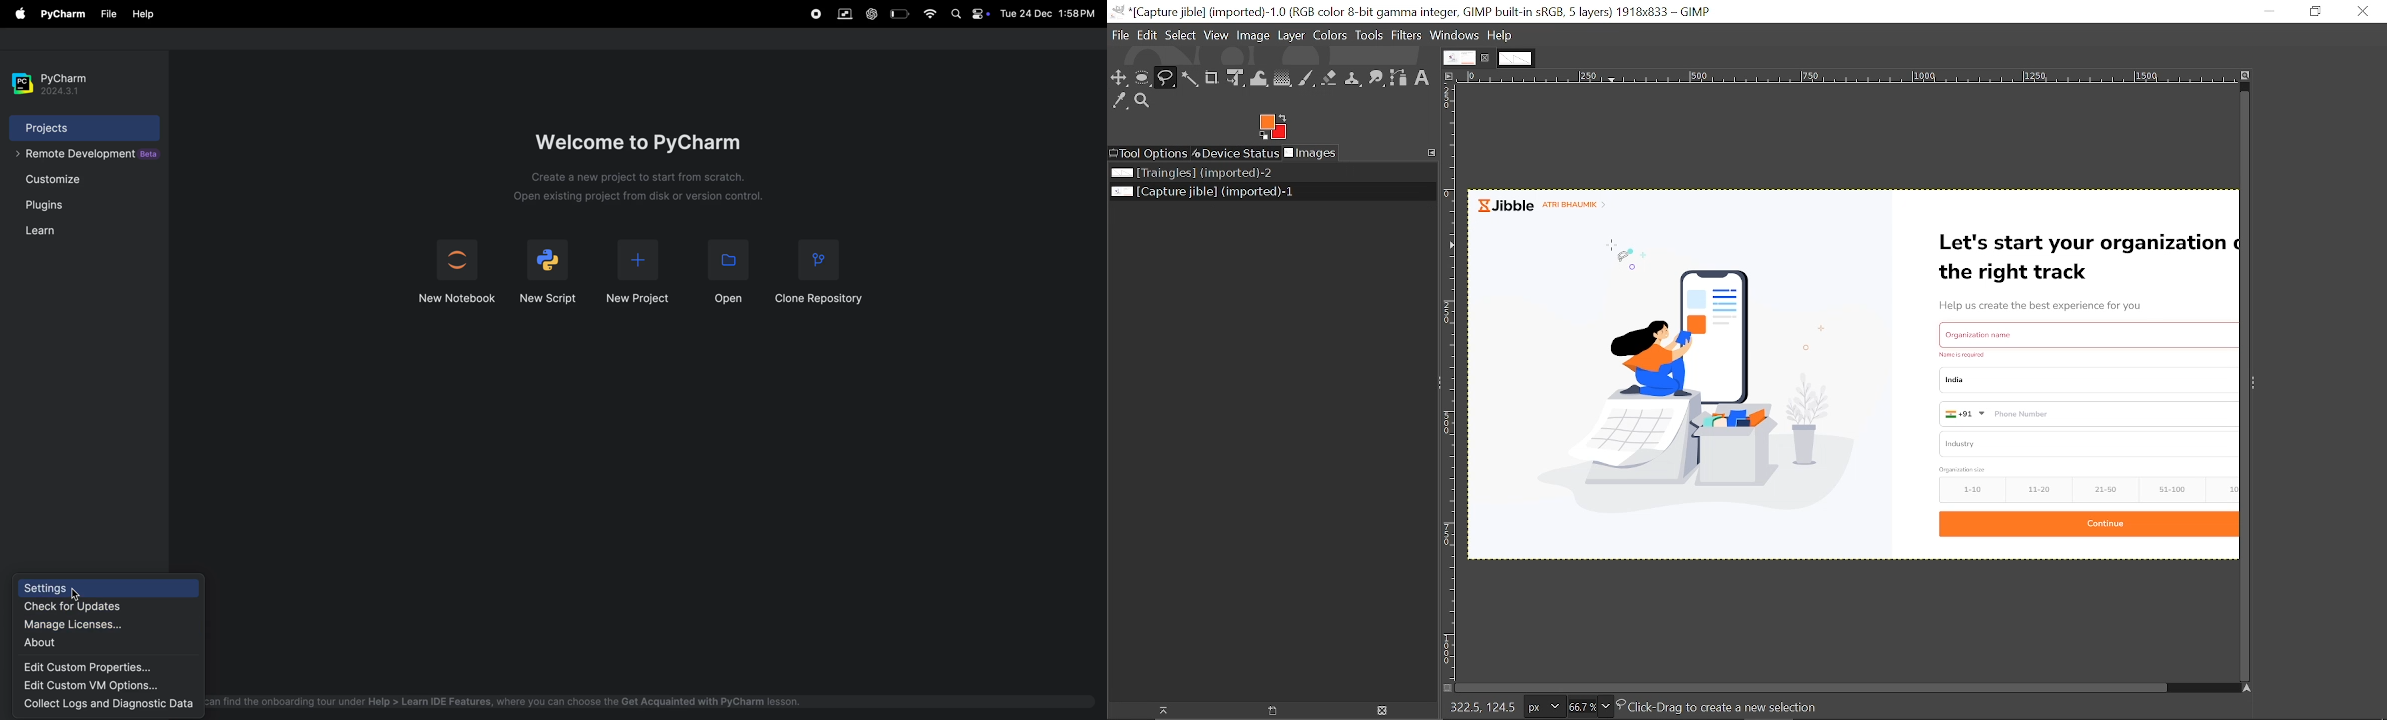 This screenshot has width=2408, height=728. Describe the element at coordinates (1252, 37) in the screenshot. I see `Image` at that location.